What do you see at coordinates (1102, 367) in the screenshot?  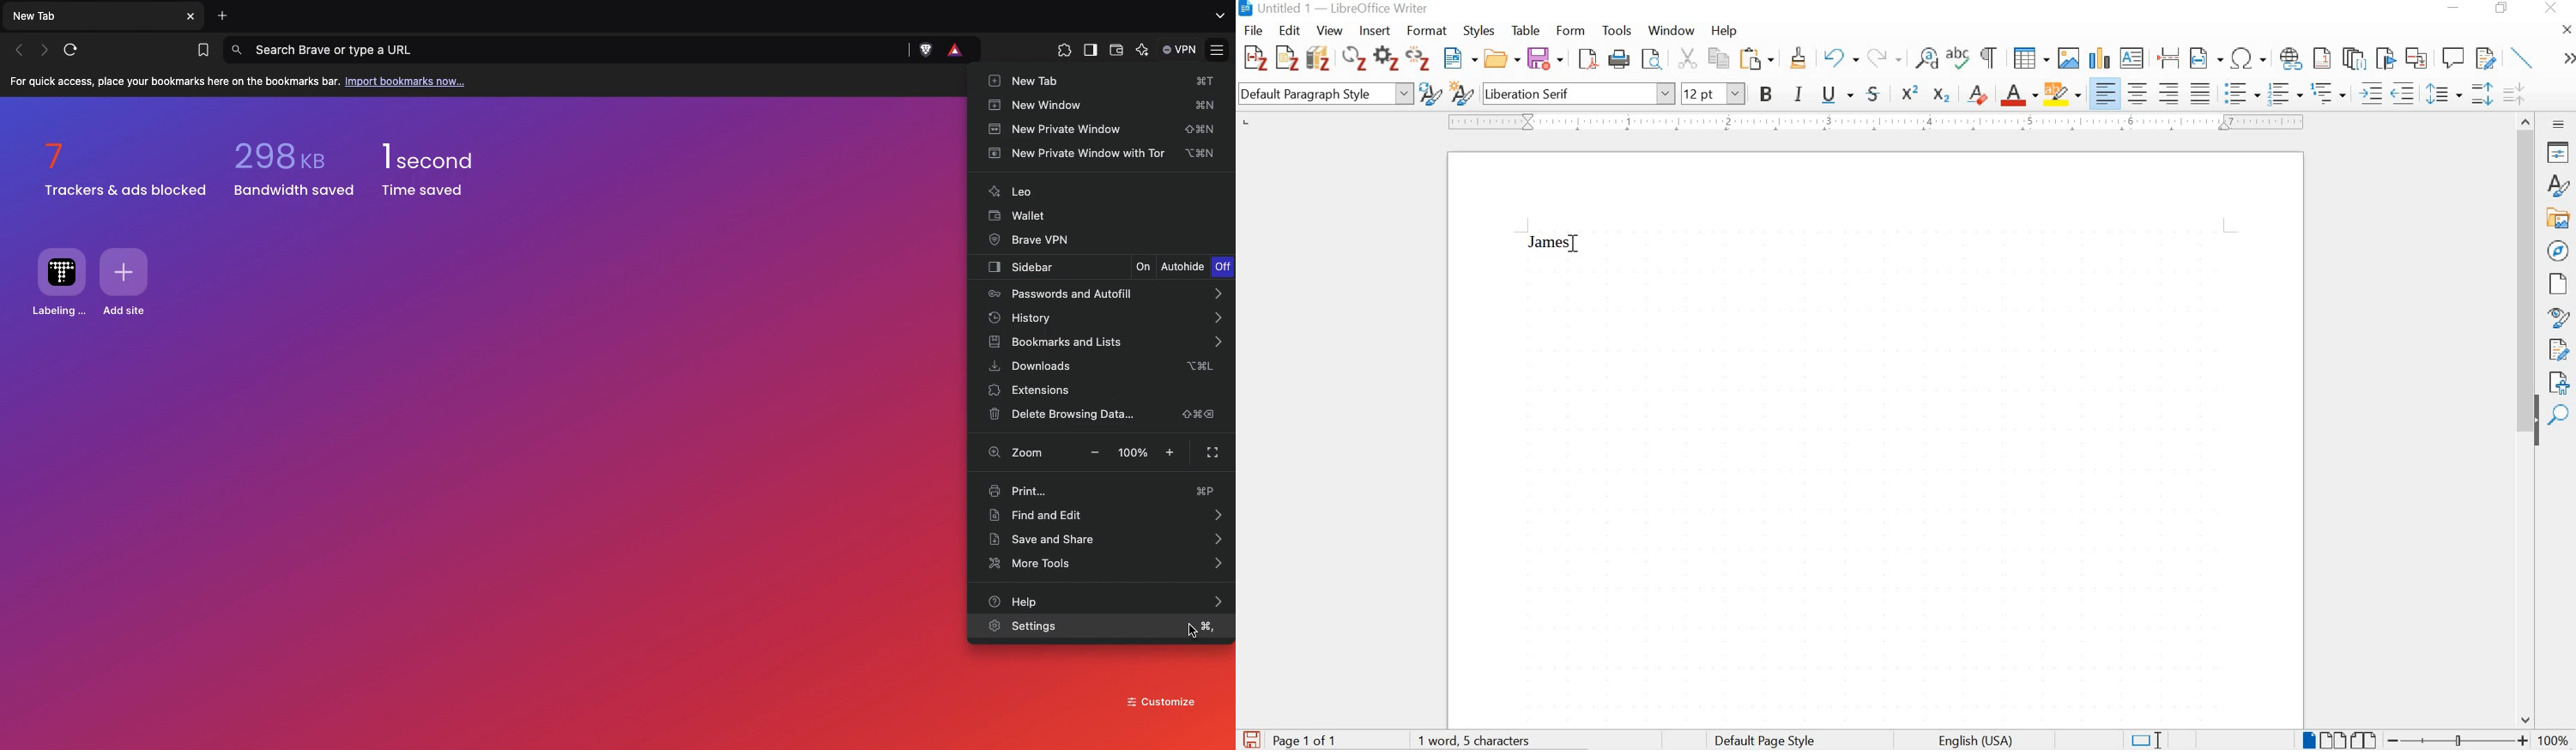 I see `Downloads` at bounding box center [1102, 367].